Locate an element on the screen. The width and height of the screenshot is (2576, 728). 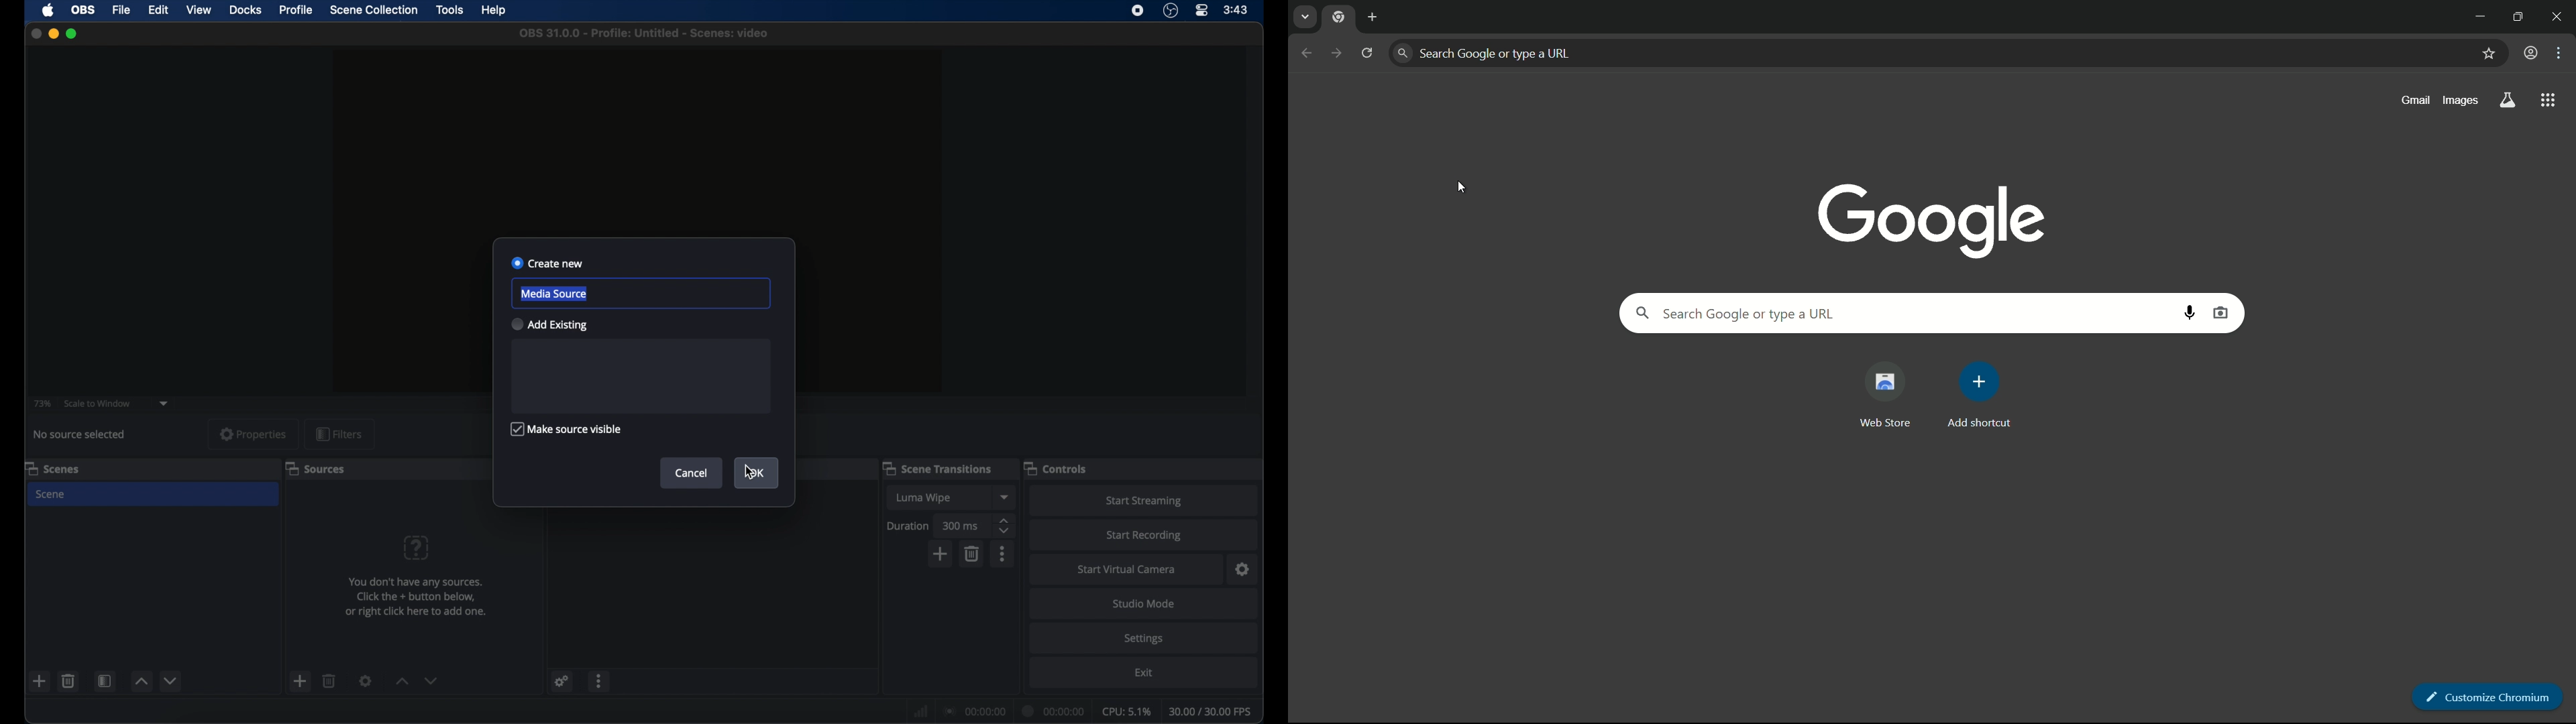
help is located at coordinates (495, 11).